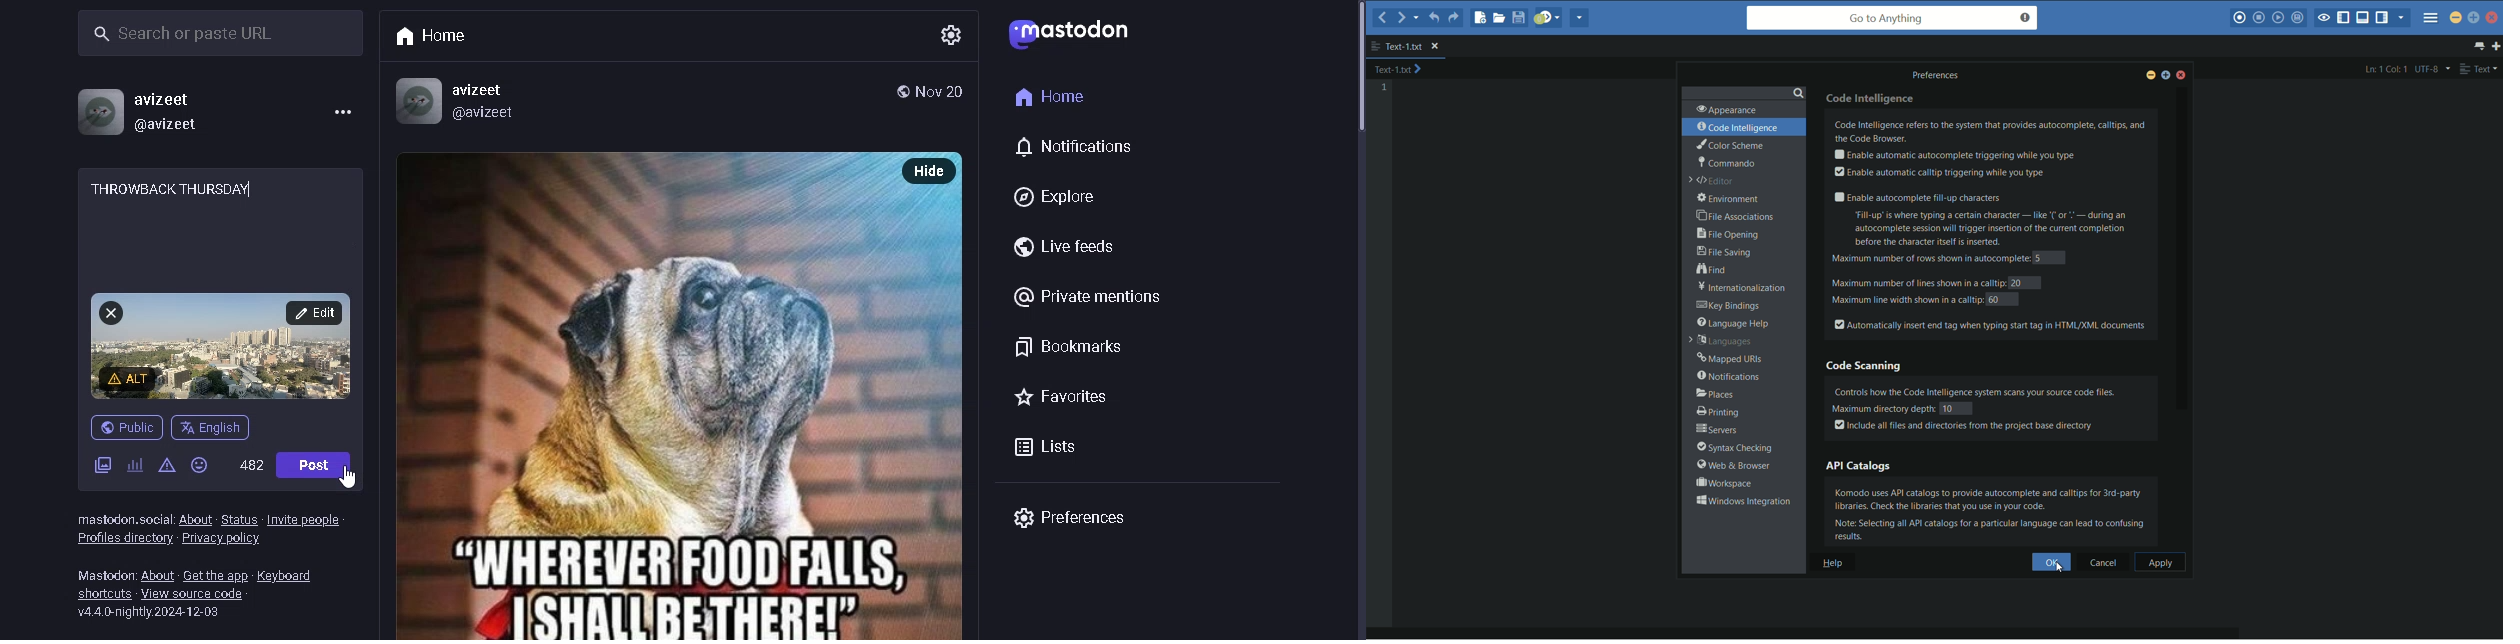  I want to click on enable automatic autocomplete triggering while you type, so click(1954, 155).